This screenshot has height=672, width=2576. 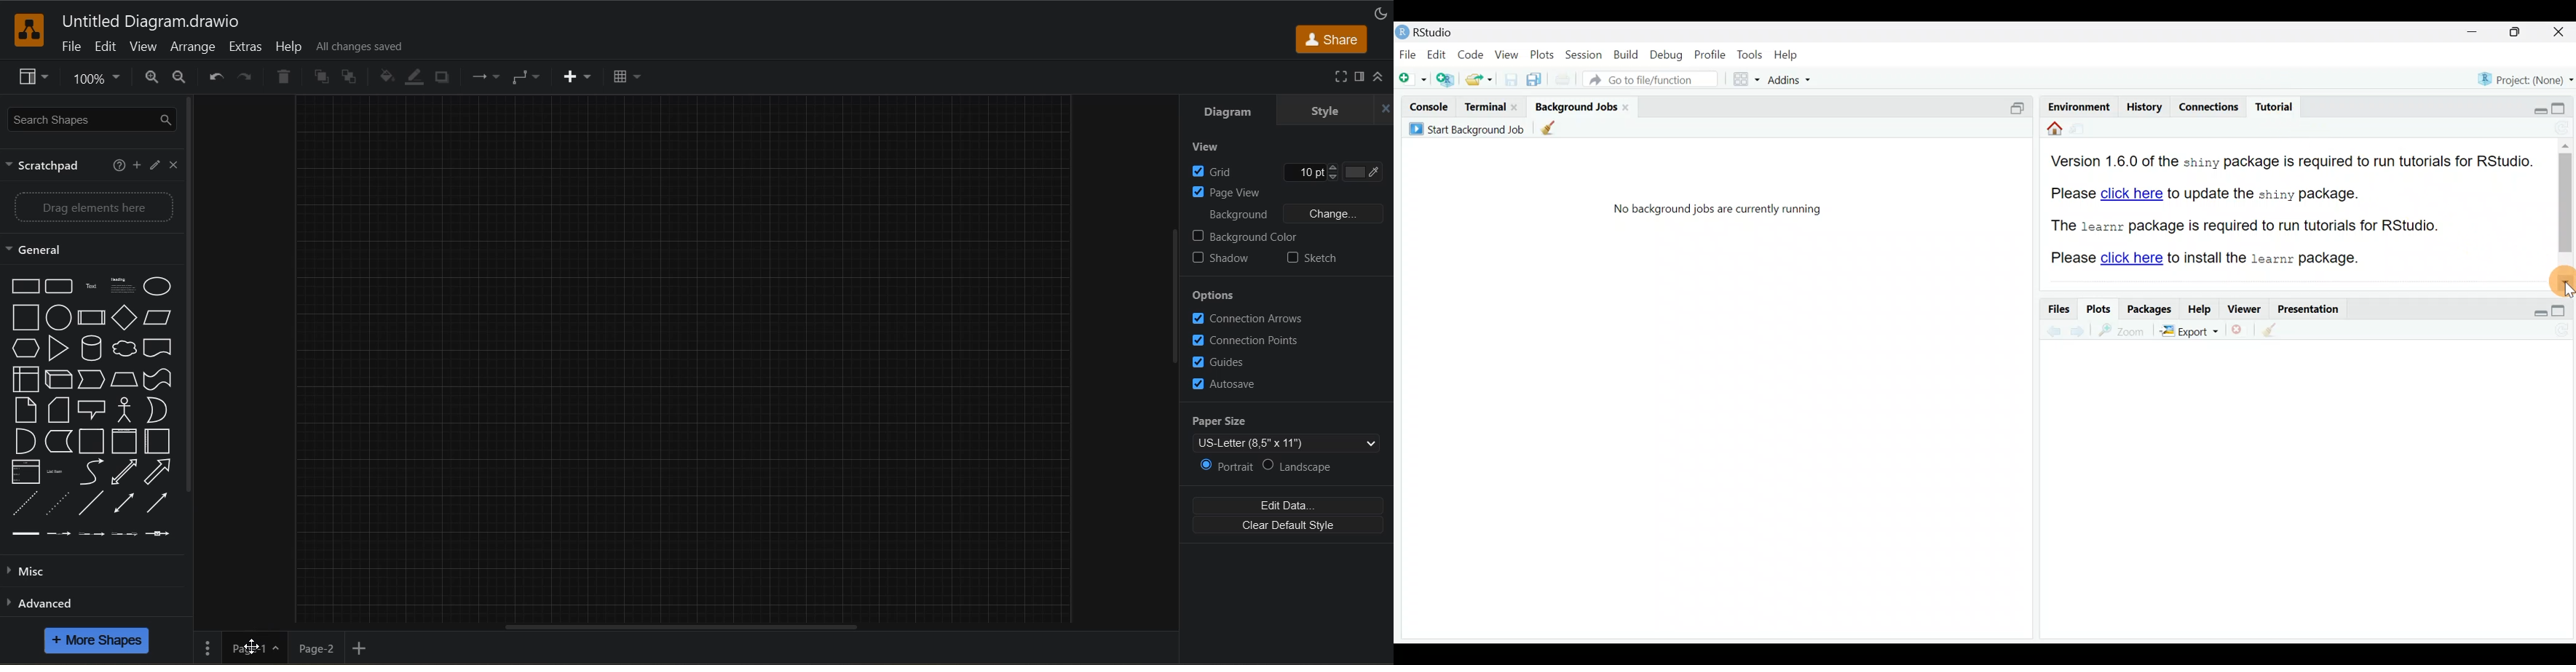 I want to click on File, so click(x=1408, y=55).